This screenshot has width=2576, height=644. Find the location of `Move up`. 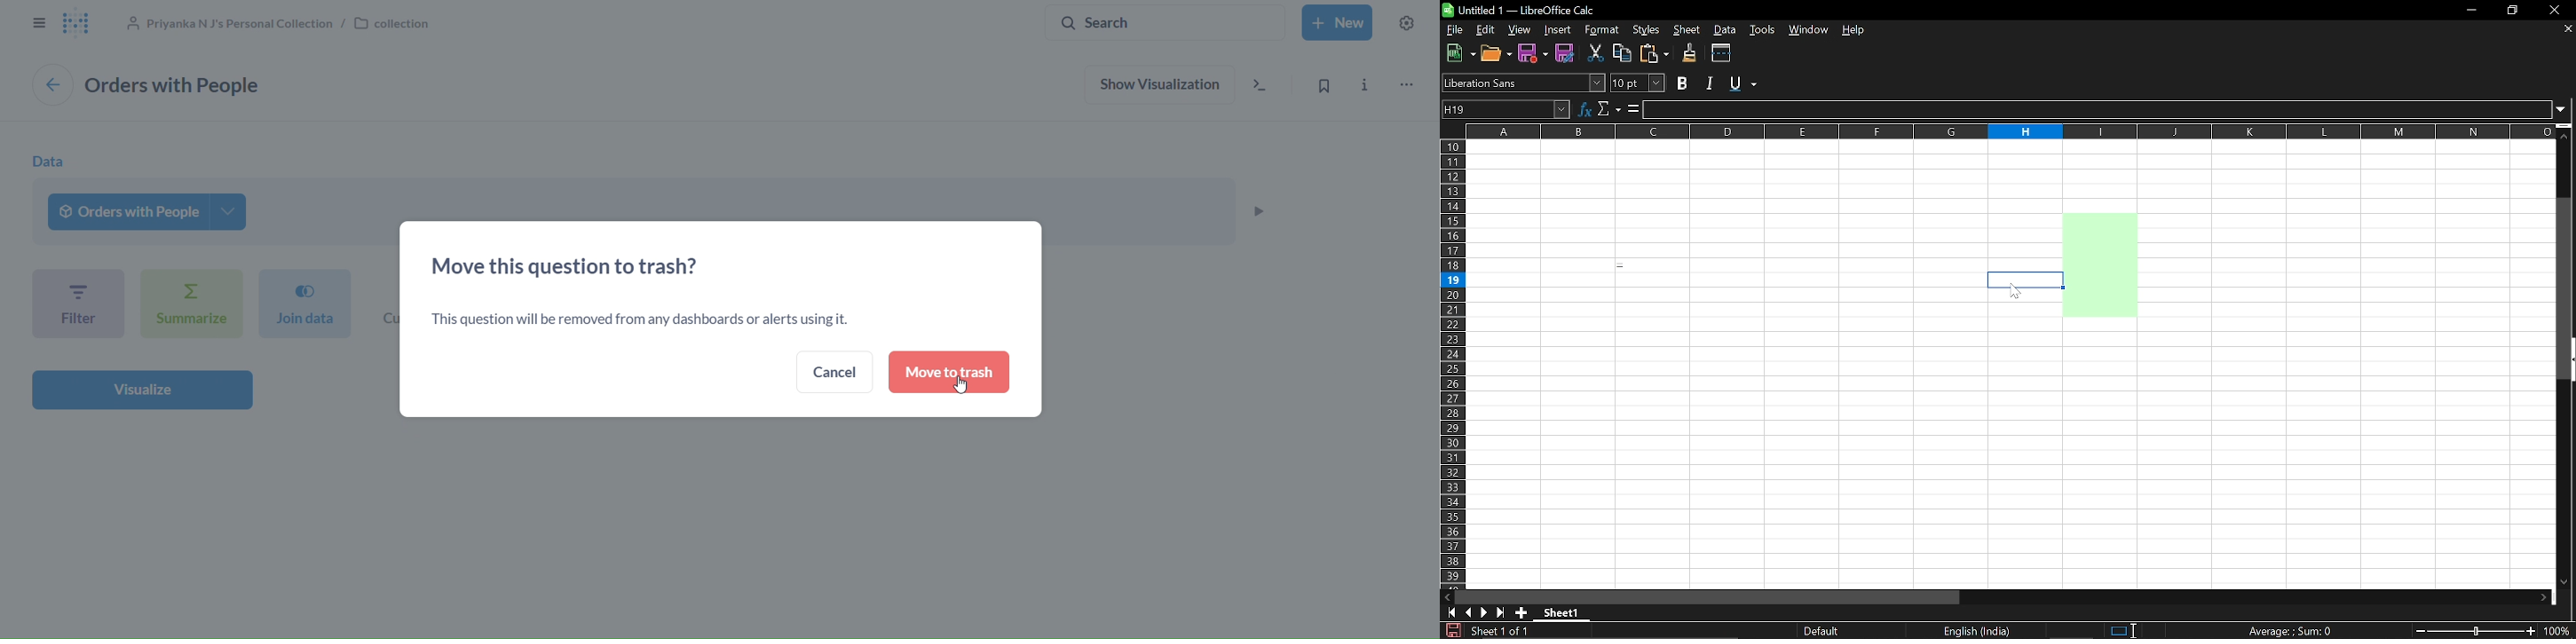

Move up is located at coordinates (2566, 135).